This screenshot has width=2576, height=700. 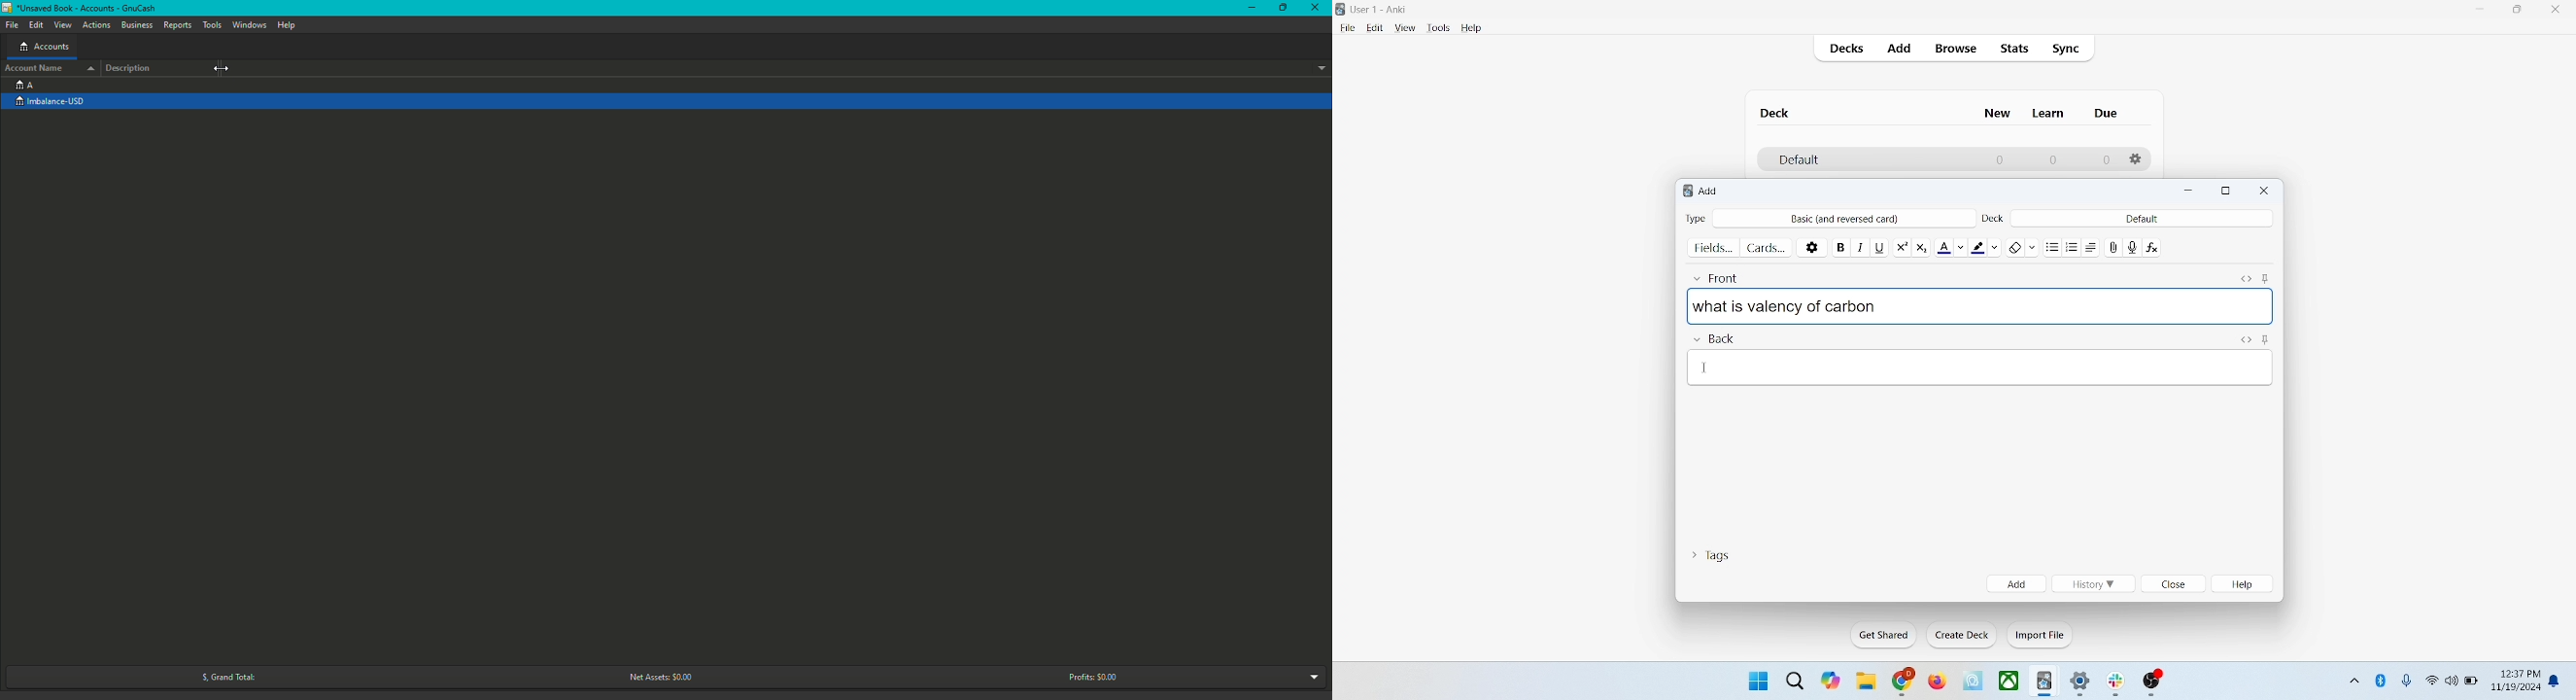 I want to click on icon, so click(x=2119, y=684).